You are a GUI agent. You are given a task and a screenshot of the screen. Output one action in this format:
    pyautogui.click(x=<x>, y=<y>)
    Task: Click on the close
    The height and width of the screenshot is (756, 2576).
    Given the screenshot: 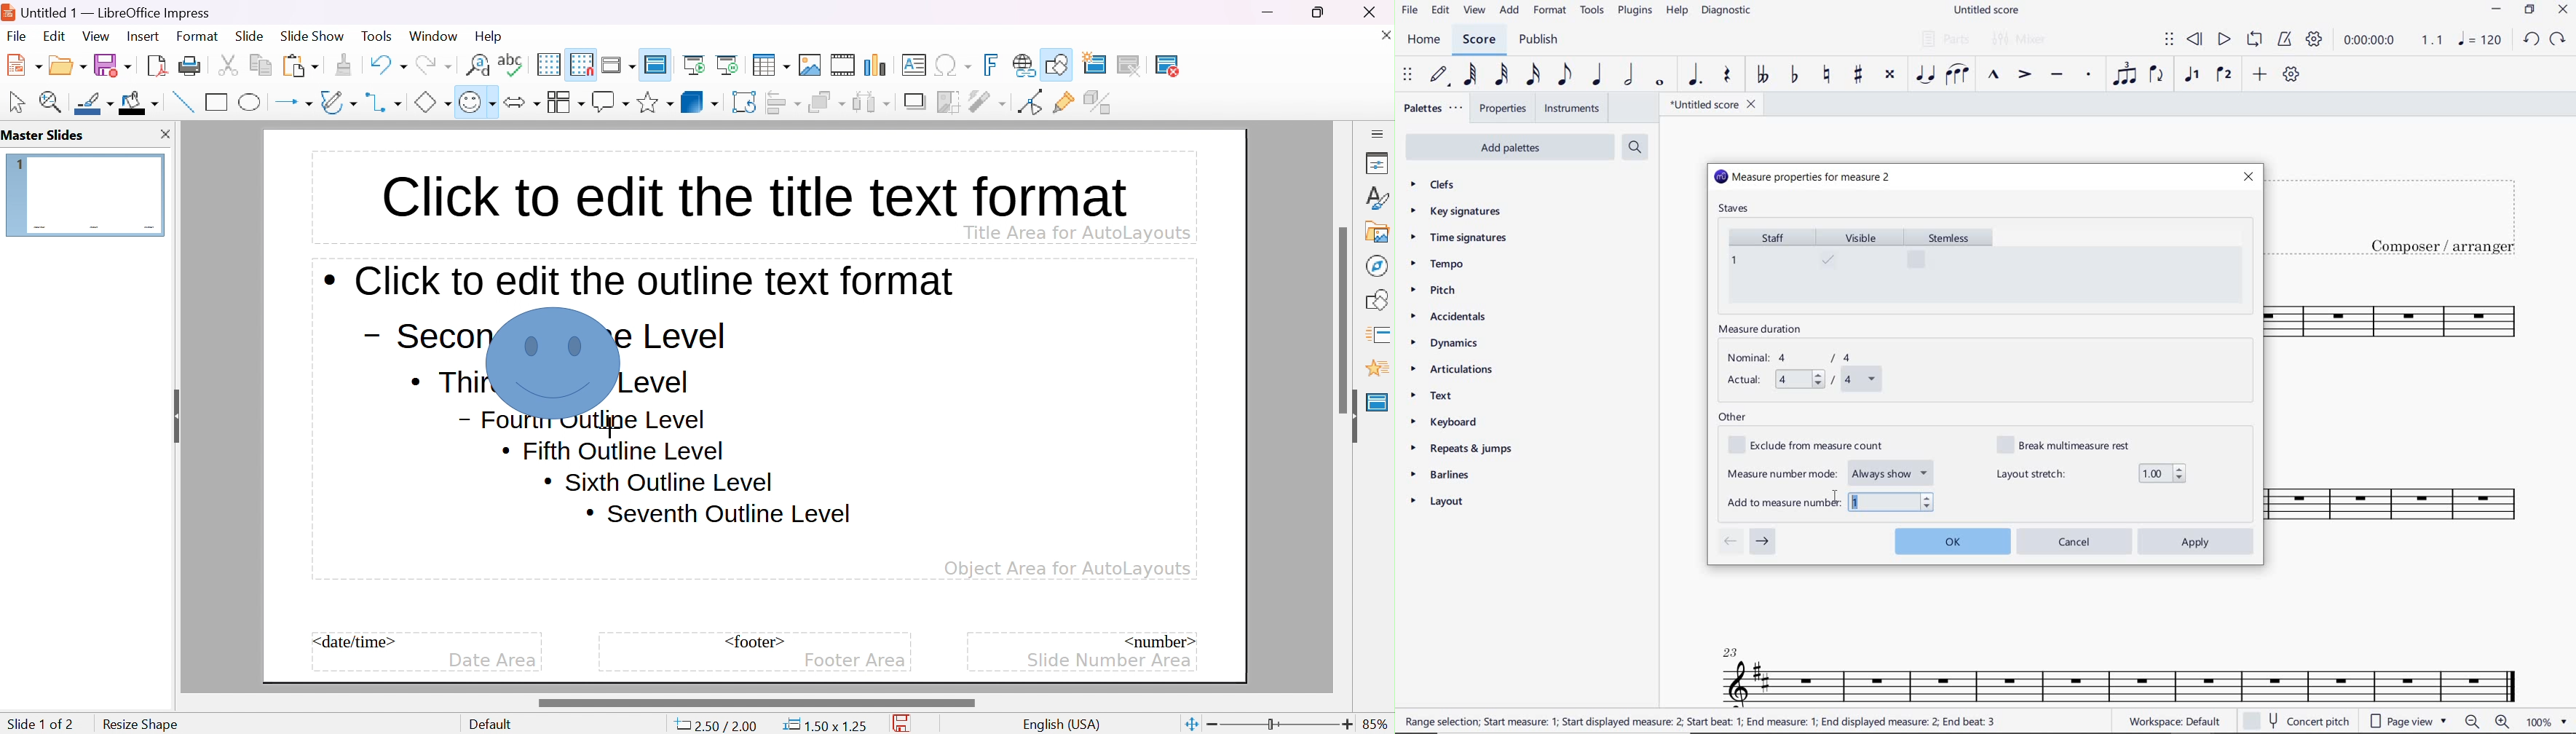 What is the action you would take?
    pyautogui.click(x=164, y=134)
    